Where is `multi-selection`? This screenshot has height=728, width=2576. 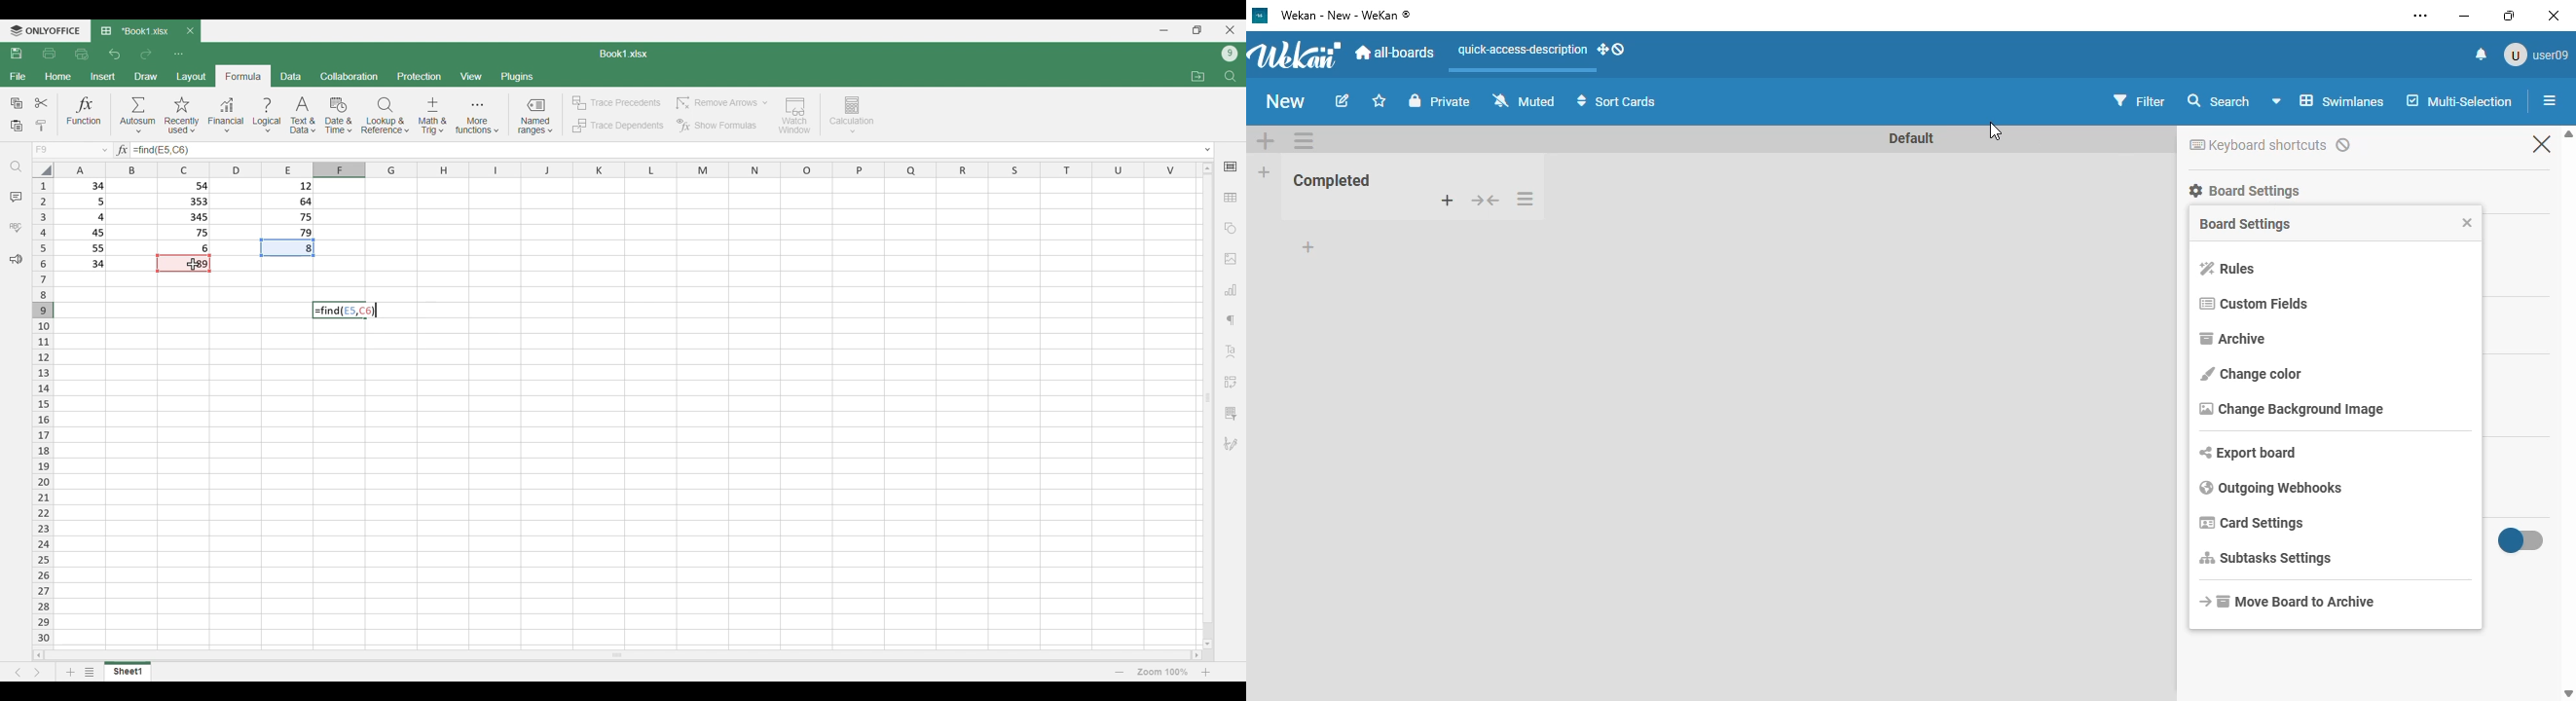 multi-selection is located at coordinates (2460, 101).